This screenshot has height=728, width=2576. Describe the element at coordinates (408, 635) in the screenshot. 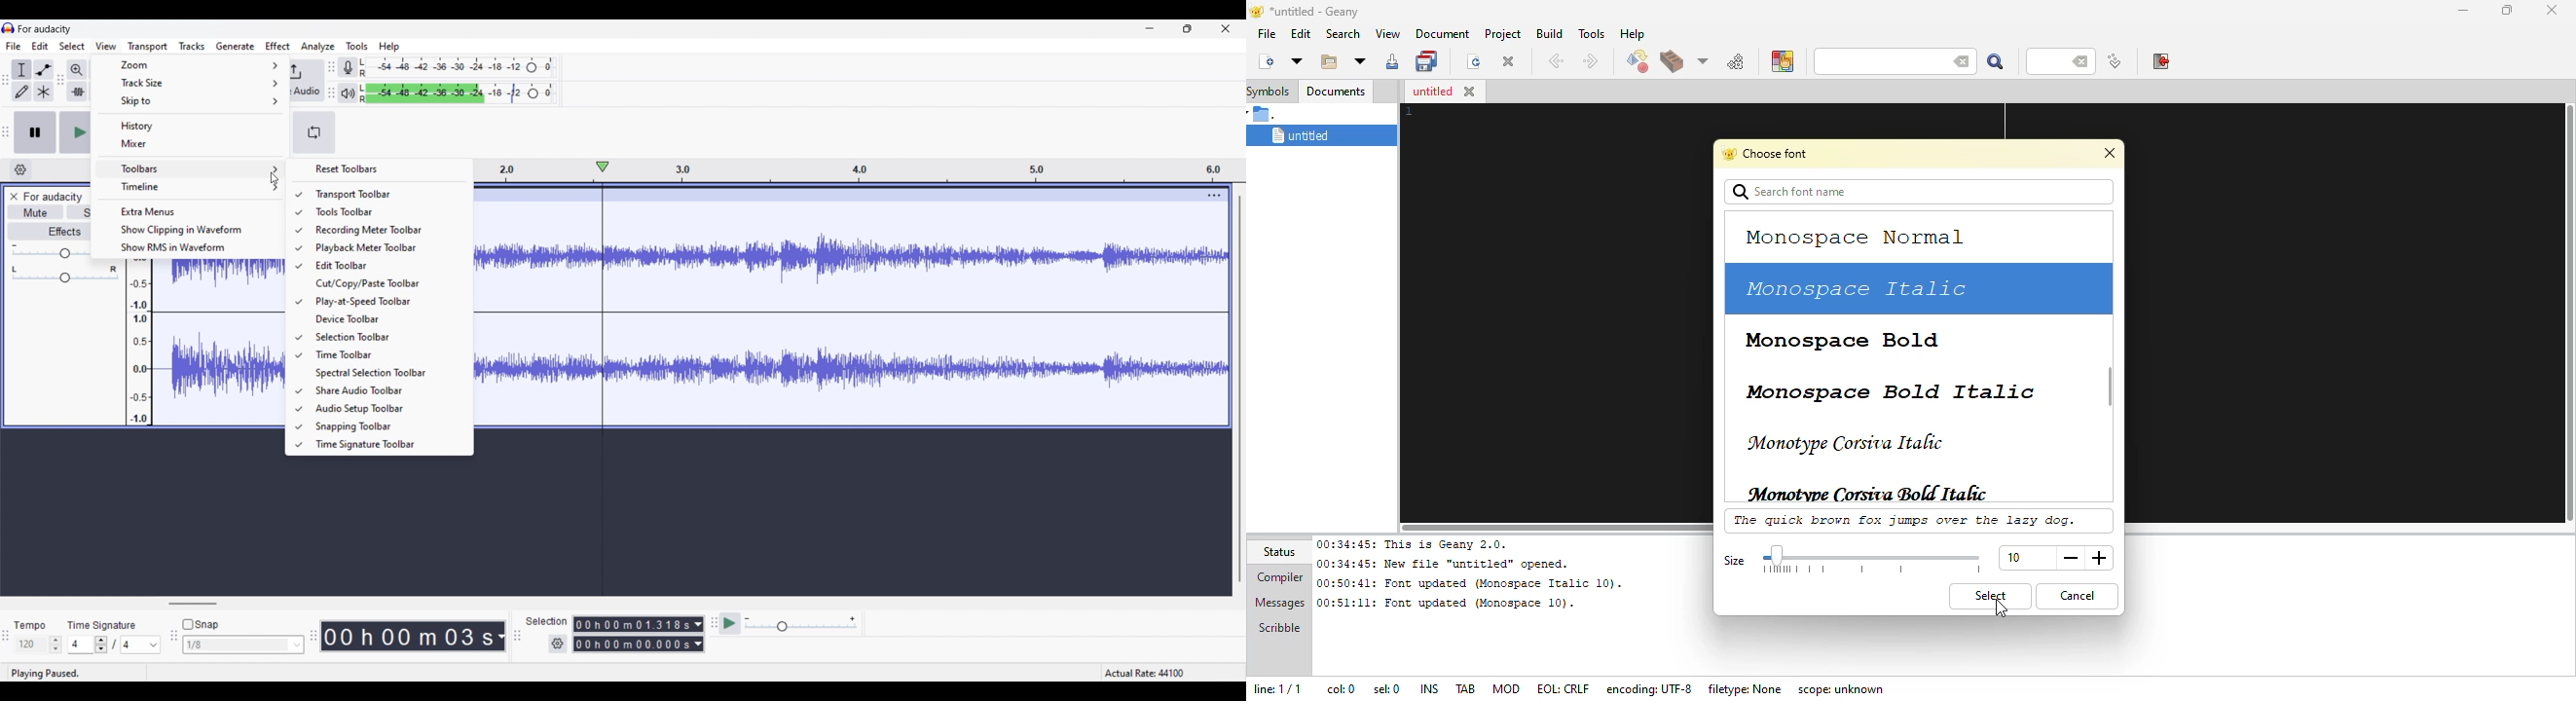

I see `Duration` at that location.